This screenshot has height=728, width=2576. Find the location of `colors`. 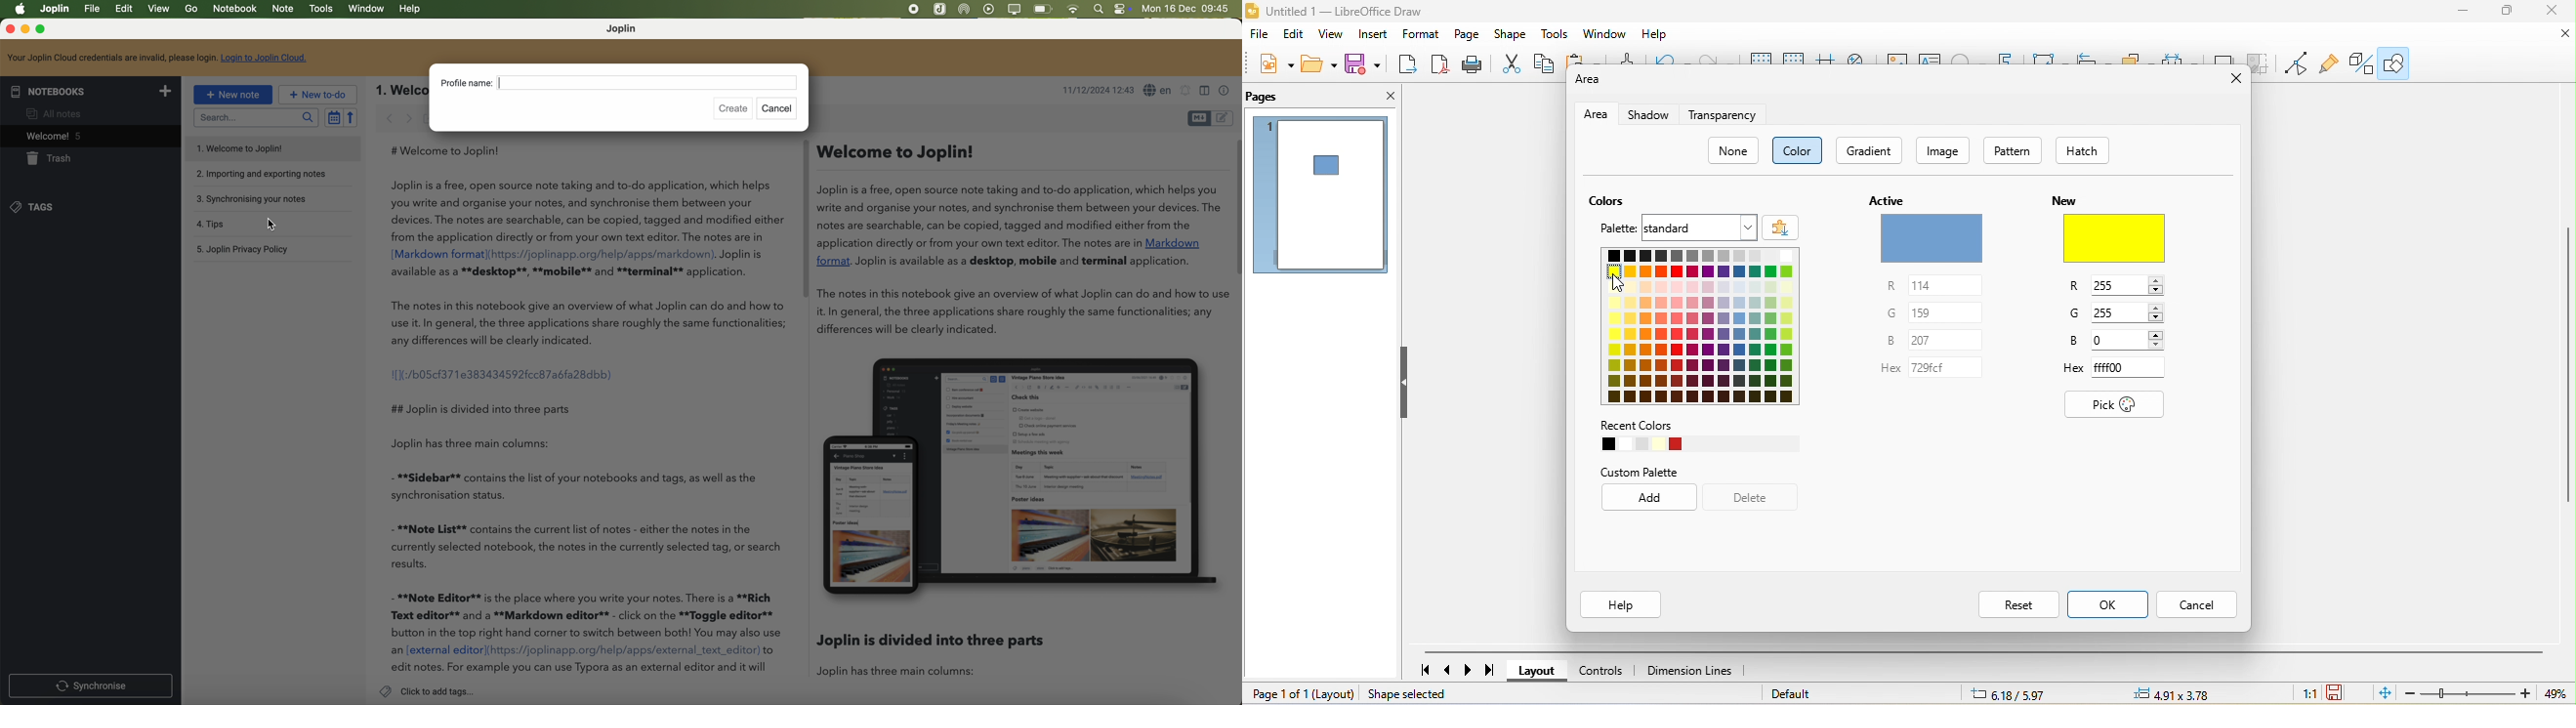

colors is located at coordinates (1613, 202).